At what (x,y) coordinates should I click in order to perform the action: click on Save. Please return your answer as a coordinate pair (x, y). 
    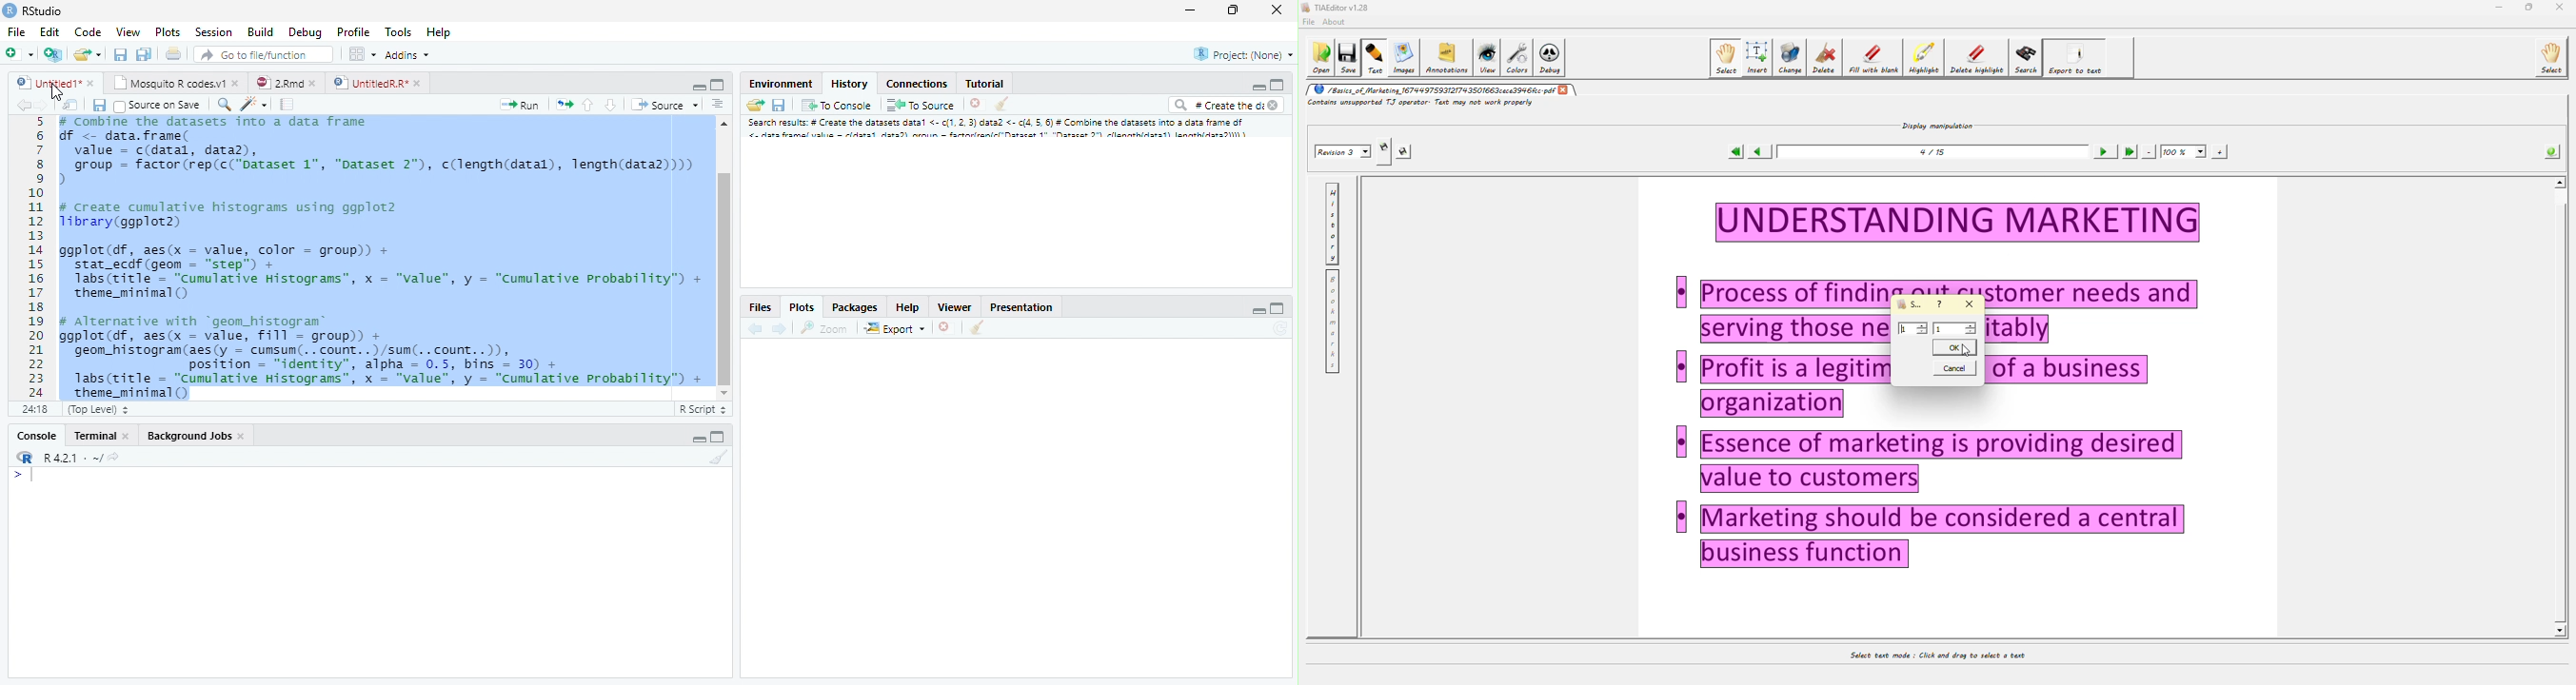
    Looking at the image, I should click on (99, 106).